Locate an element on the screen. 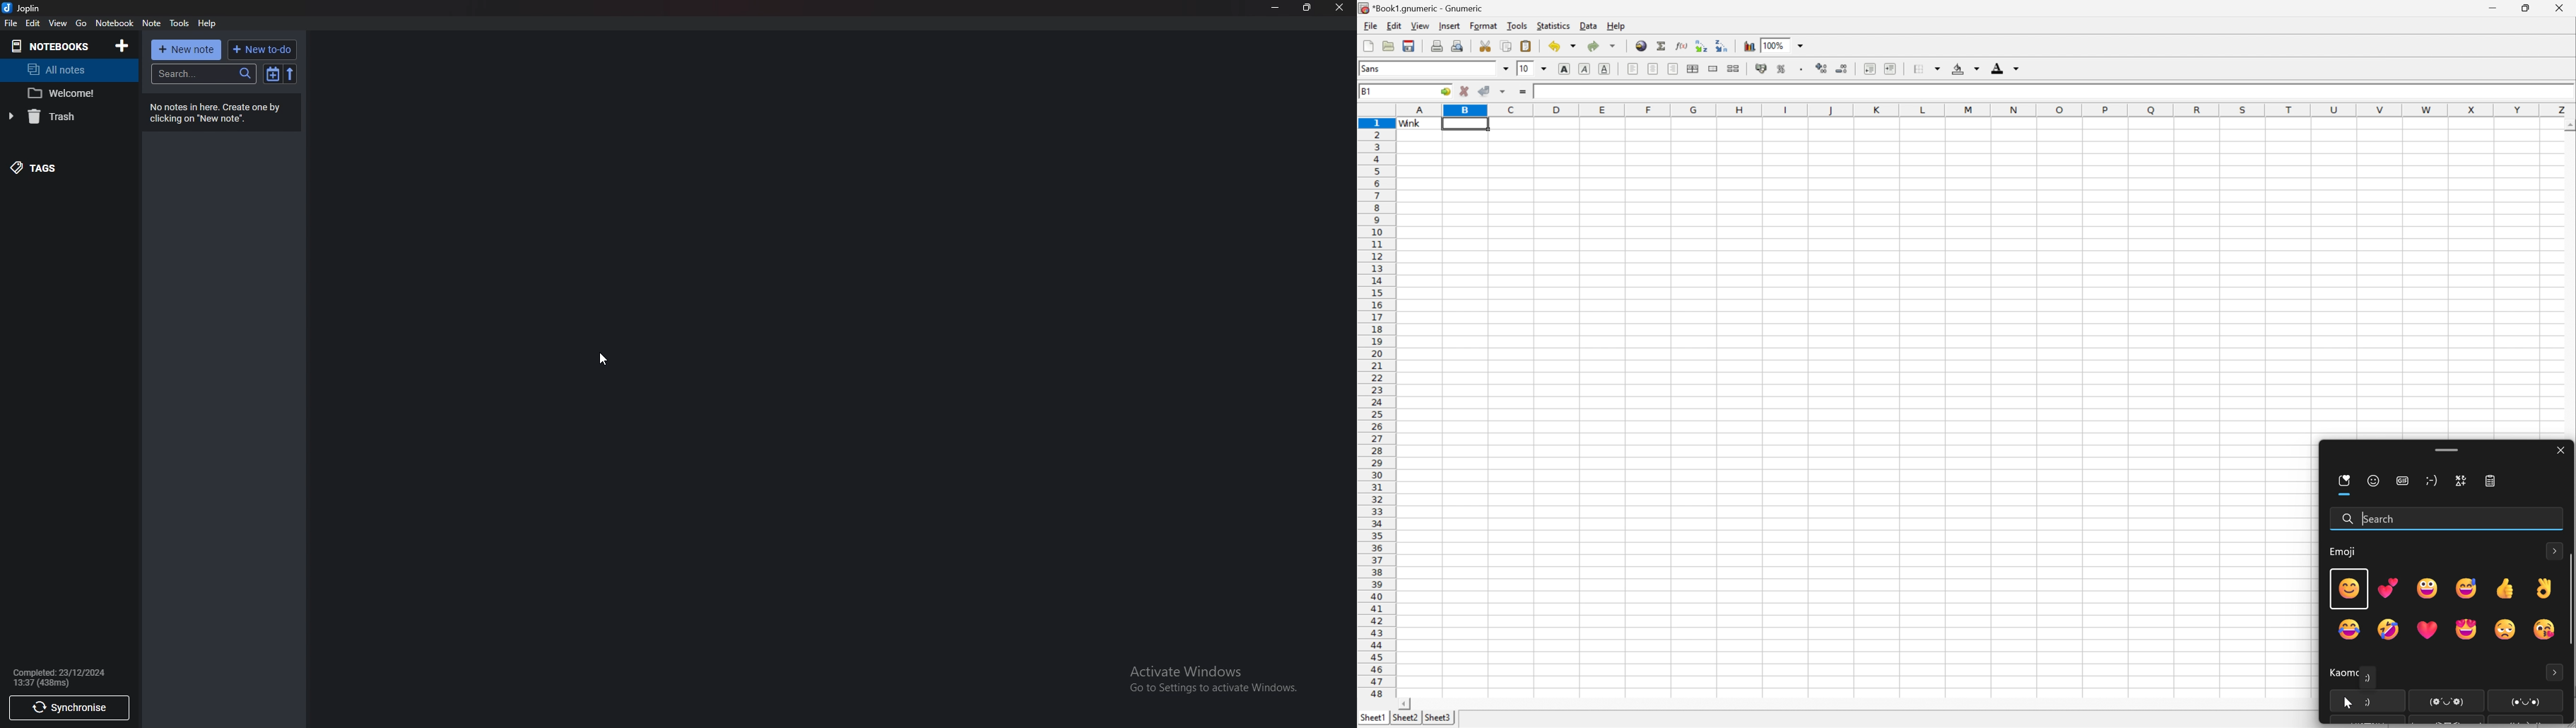 This screenshot has height=728, width=2576. file is located at coordinates (11, 23).